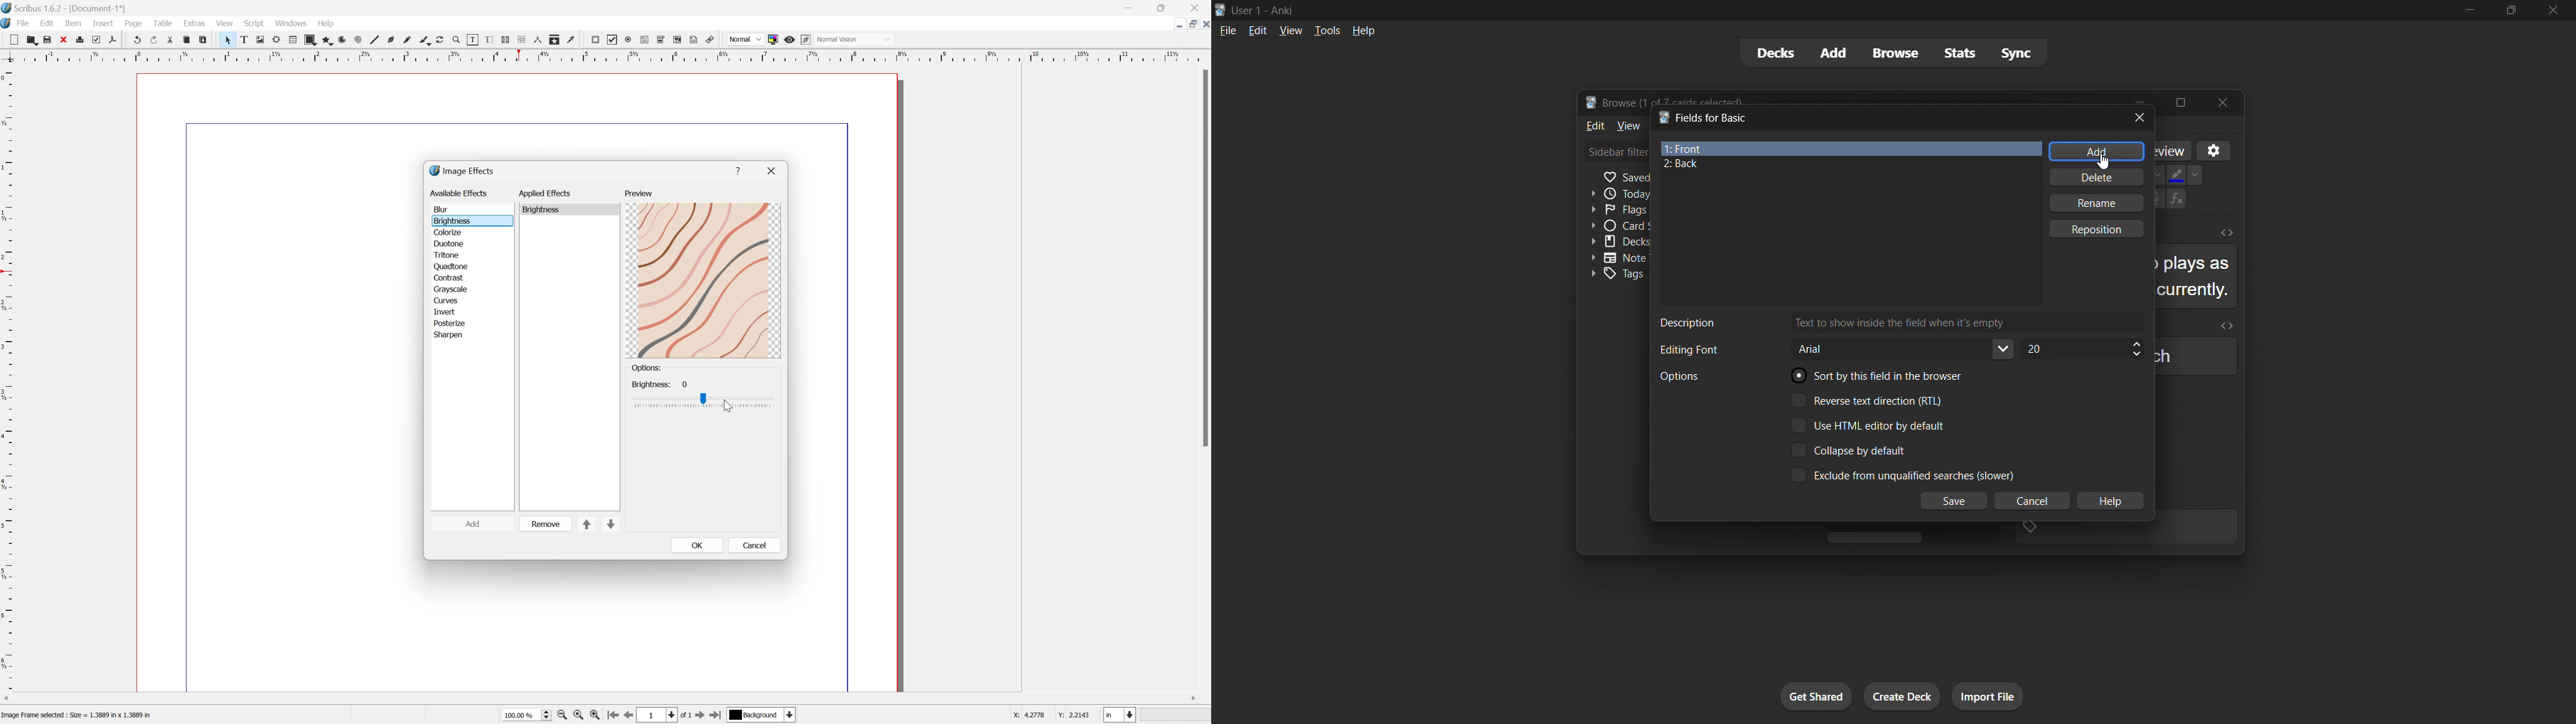 The image size is (2576, 728). What do you see at coordinates (394, 38) in the screenshot?
I see `Bezier curve` at bounding box center [394, 38].